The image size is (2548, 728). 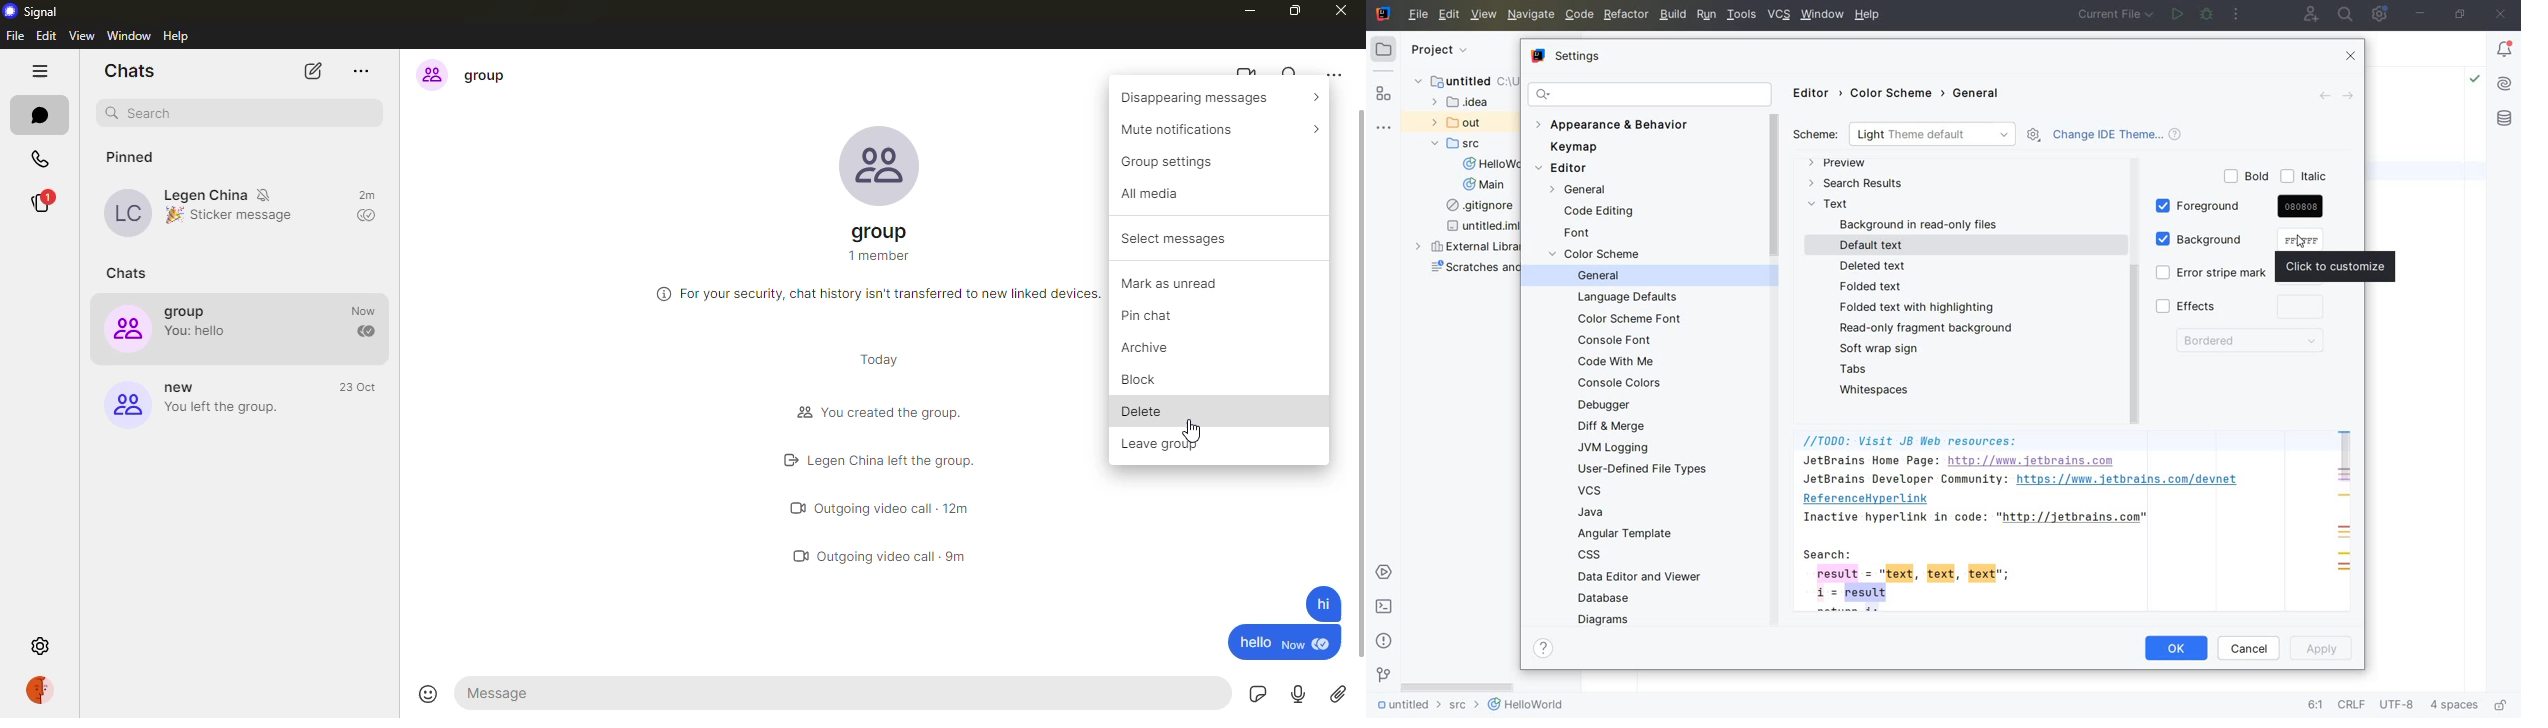 I want to click on NAVIGATE, so click(x=1530, y=15).